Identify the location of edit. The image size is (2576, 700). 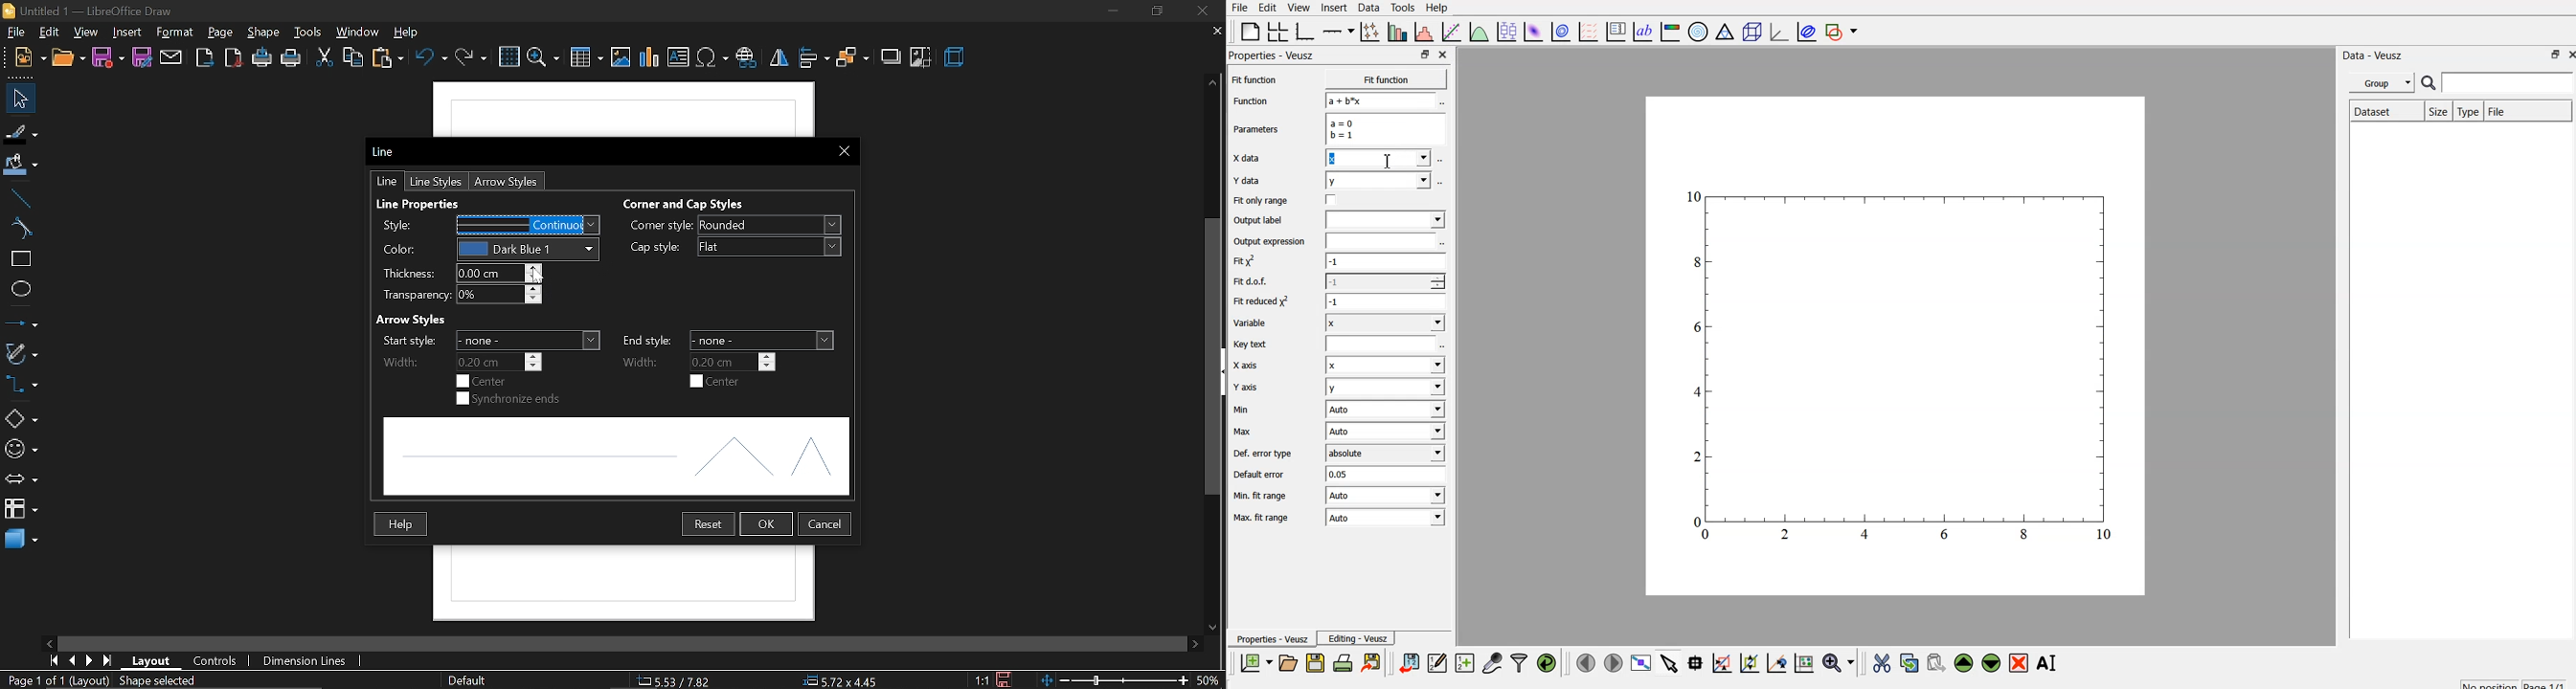
(52, 32).